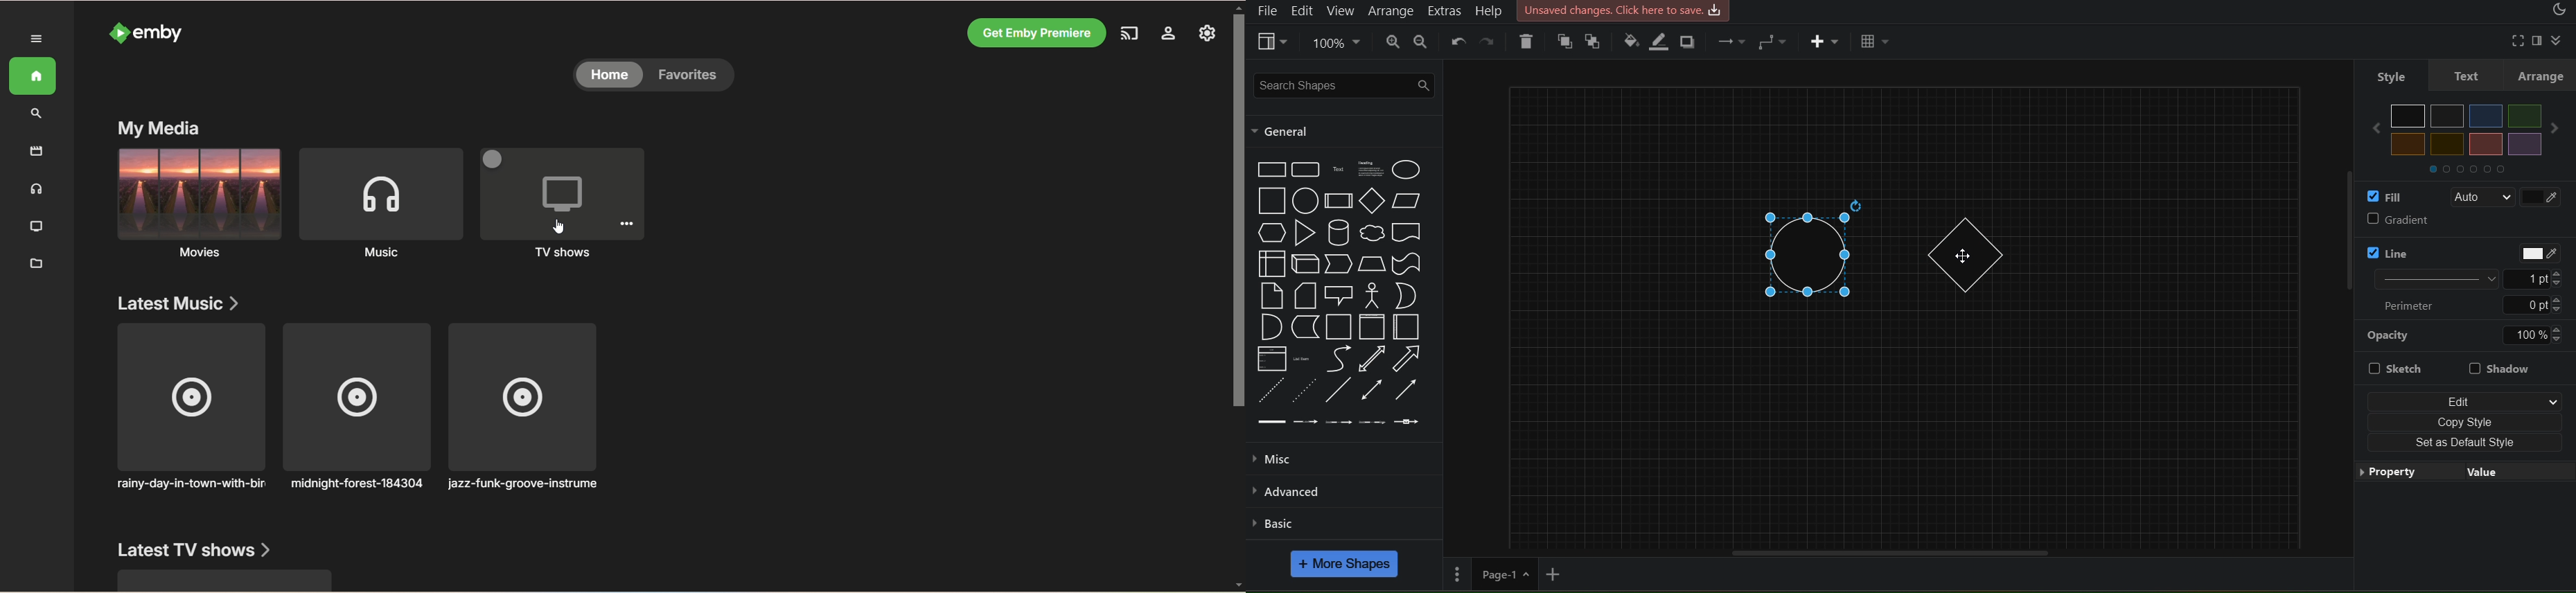  I want to click on Trapezoid, so click(1371, 264).